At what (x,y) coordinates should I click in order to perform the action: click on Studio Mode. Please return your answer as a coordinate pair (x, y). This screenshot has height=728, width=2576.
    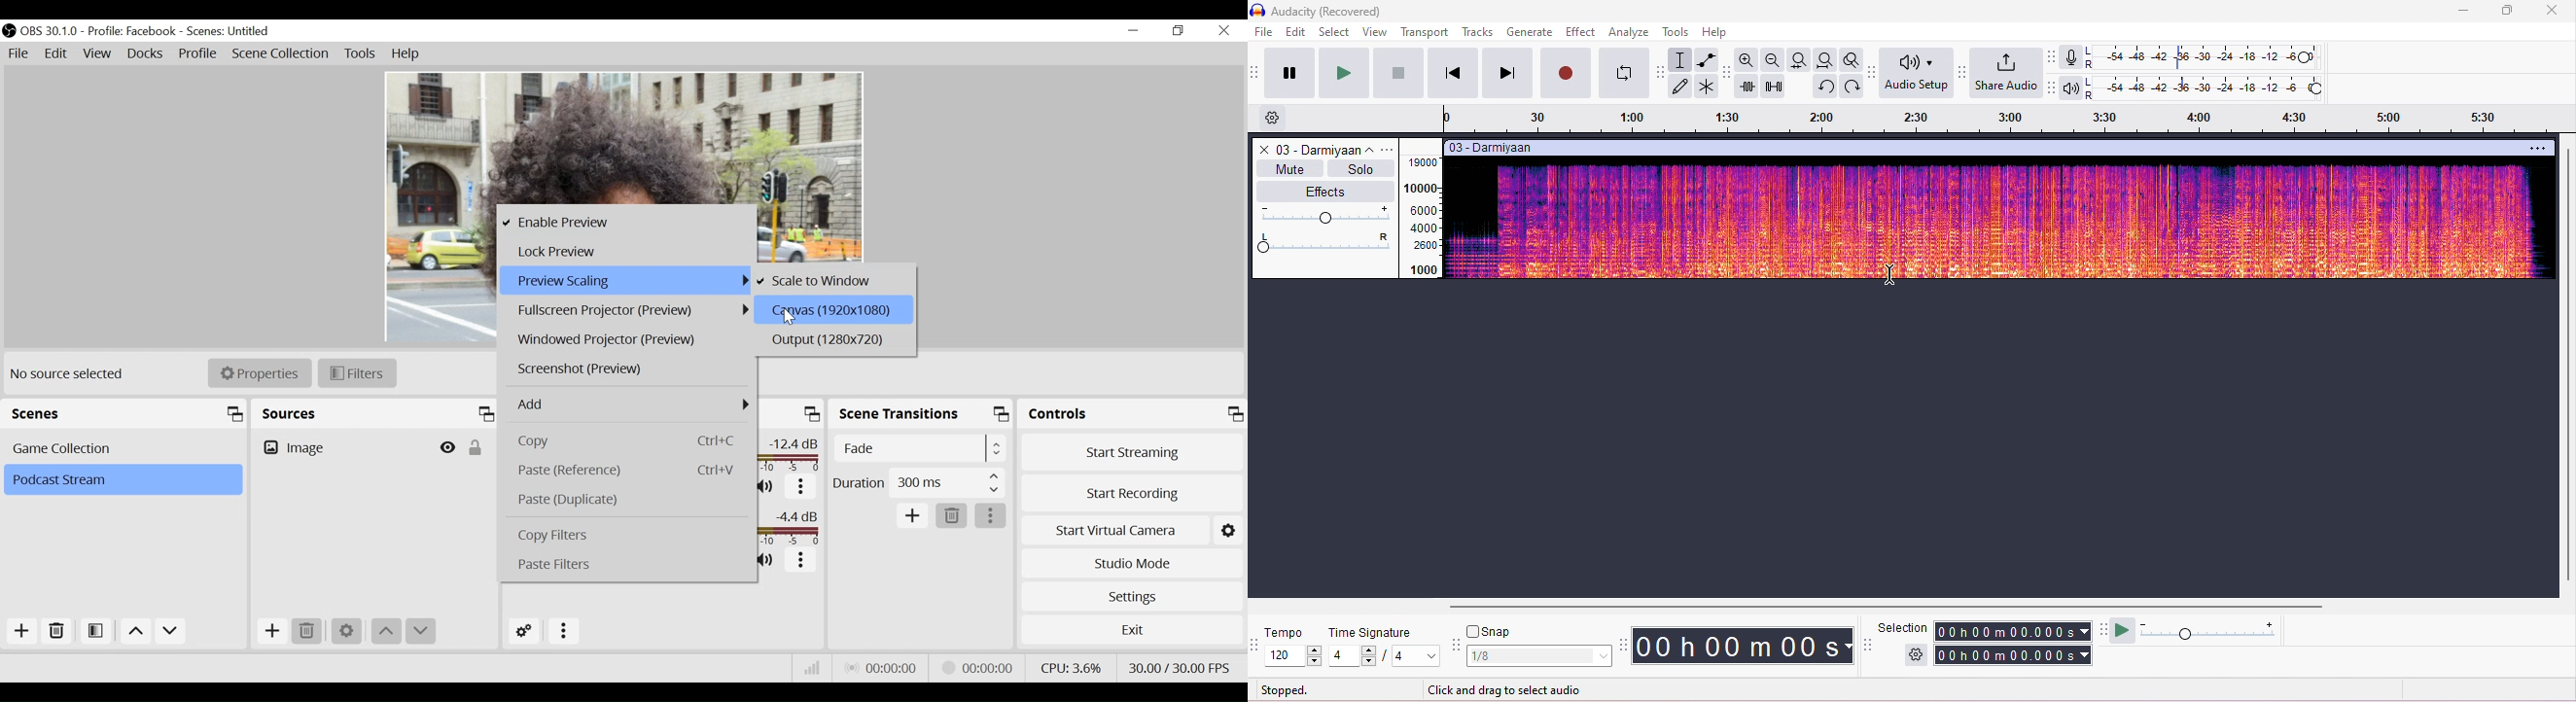
    Looking at the image, I should click on (1133, 563).